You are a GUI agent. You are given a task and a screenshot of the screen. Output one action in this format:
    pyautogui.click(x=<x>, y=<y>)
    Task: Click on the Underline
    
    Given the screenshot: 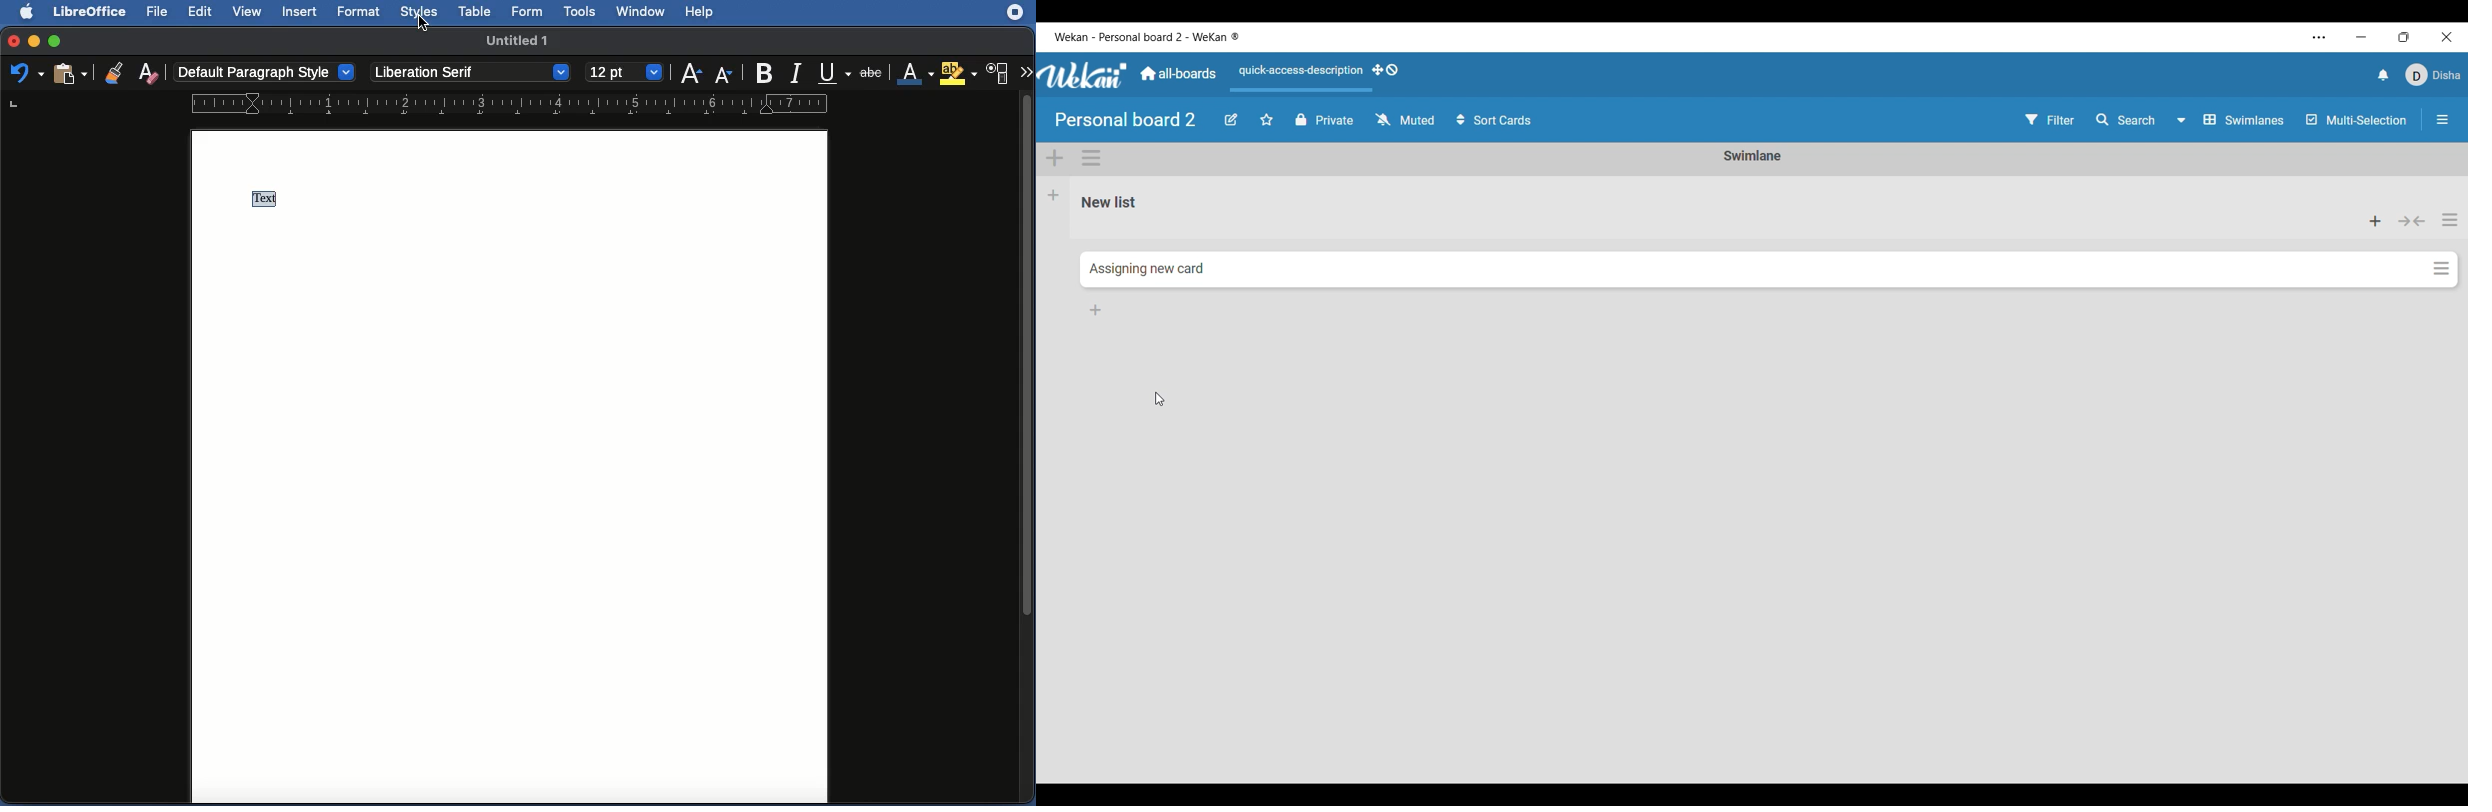 What is the action you would take?
    pyautogui.click(x=836, y=73)
    